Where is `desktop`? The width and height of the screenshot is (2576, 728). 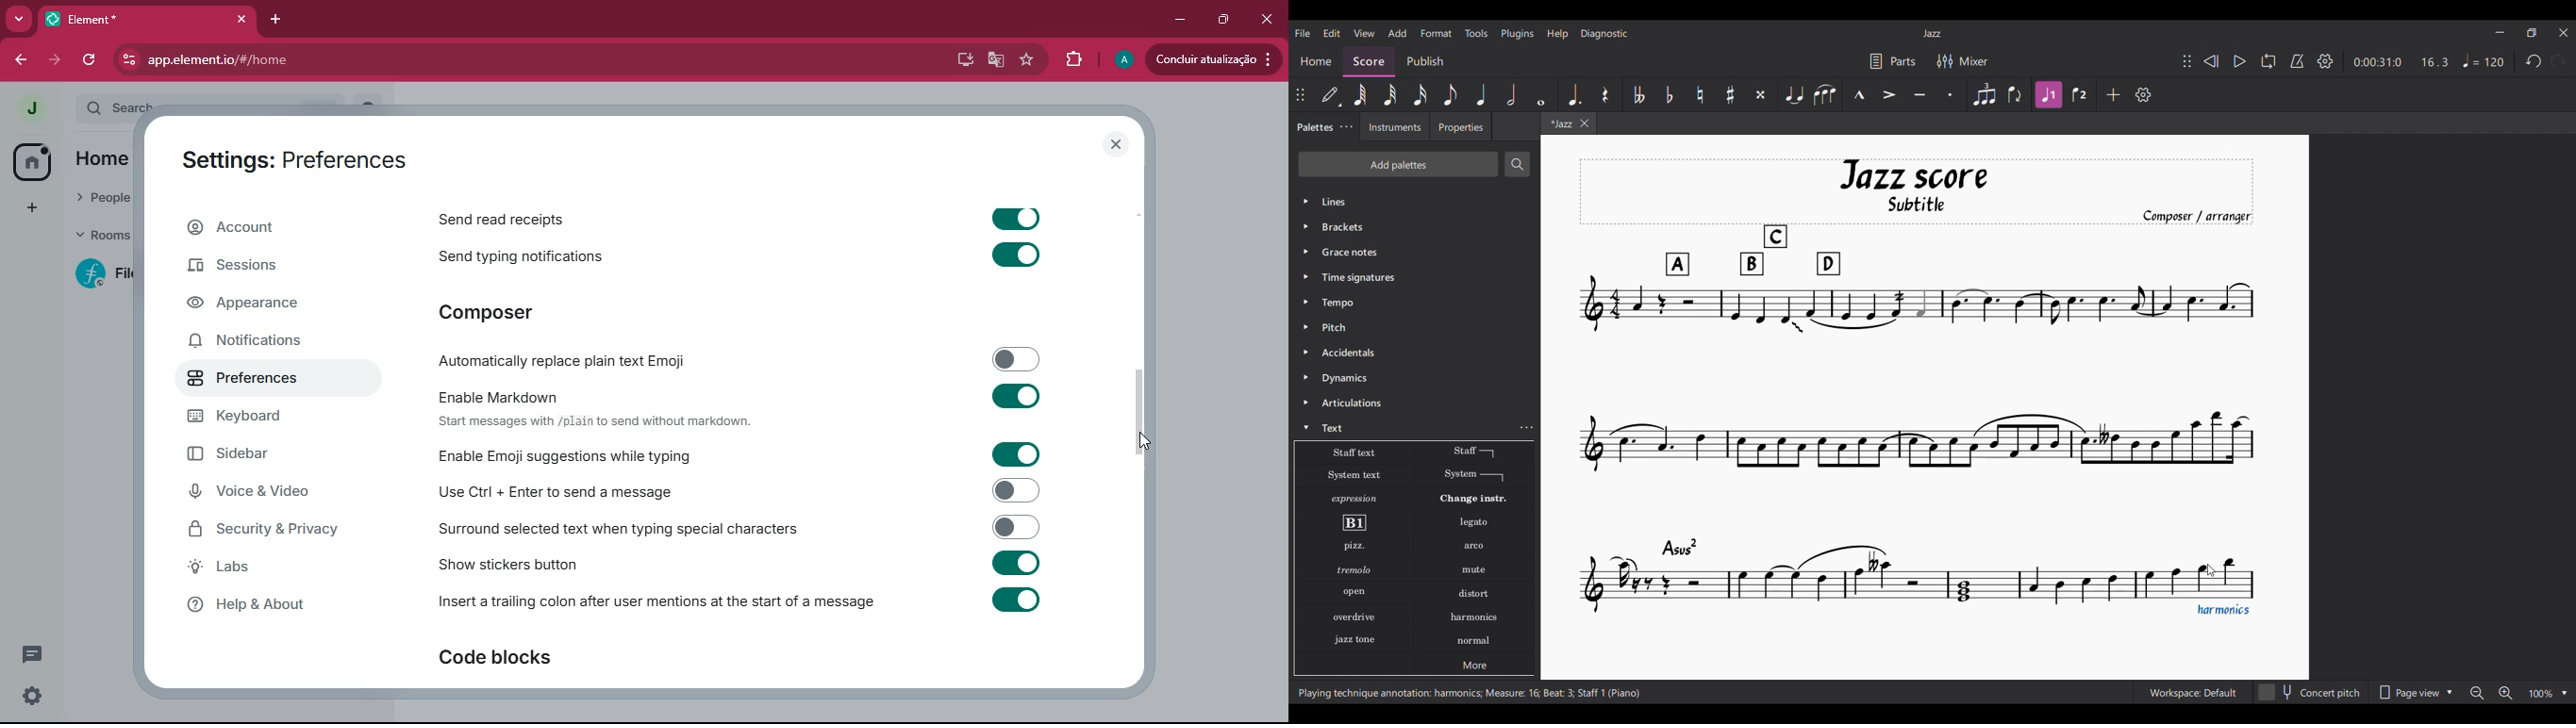
desktop is located at coordinates (964, 61).